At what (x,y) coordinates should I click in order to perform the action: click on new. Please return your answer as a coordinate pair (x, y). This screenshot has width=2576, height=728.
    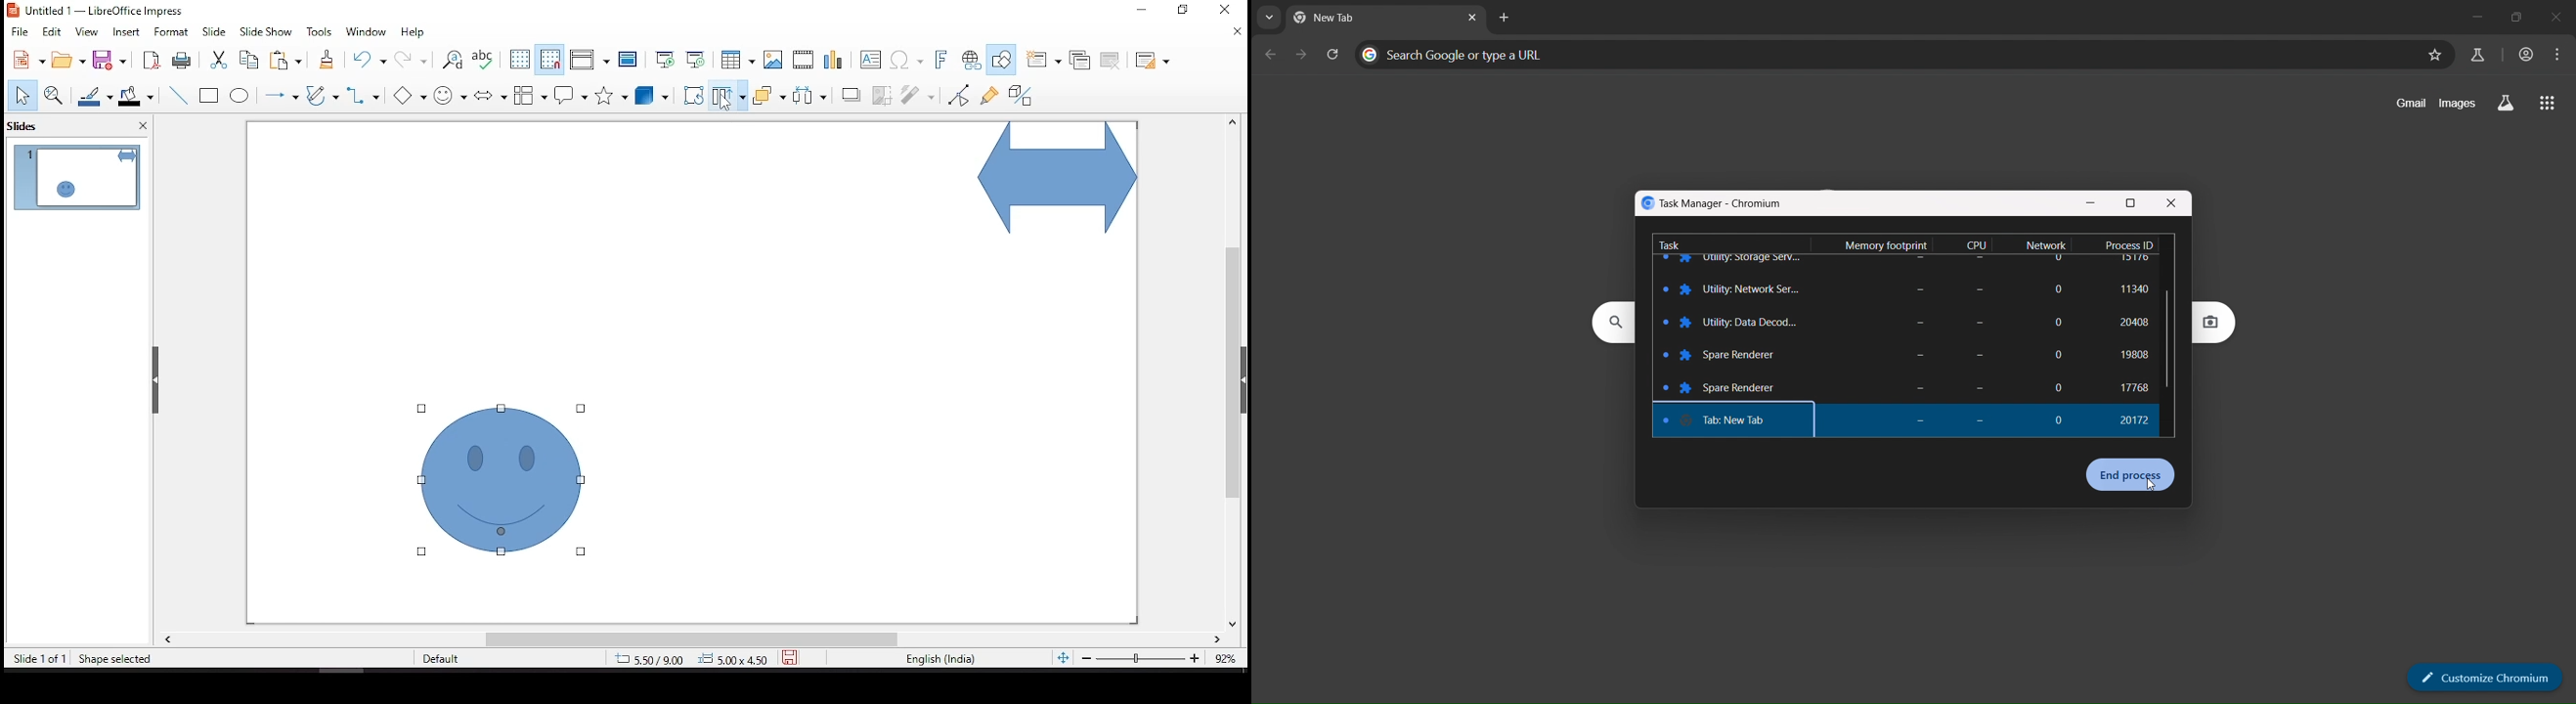
    Looking at the image, I should click on (24, 61).